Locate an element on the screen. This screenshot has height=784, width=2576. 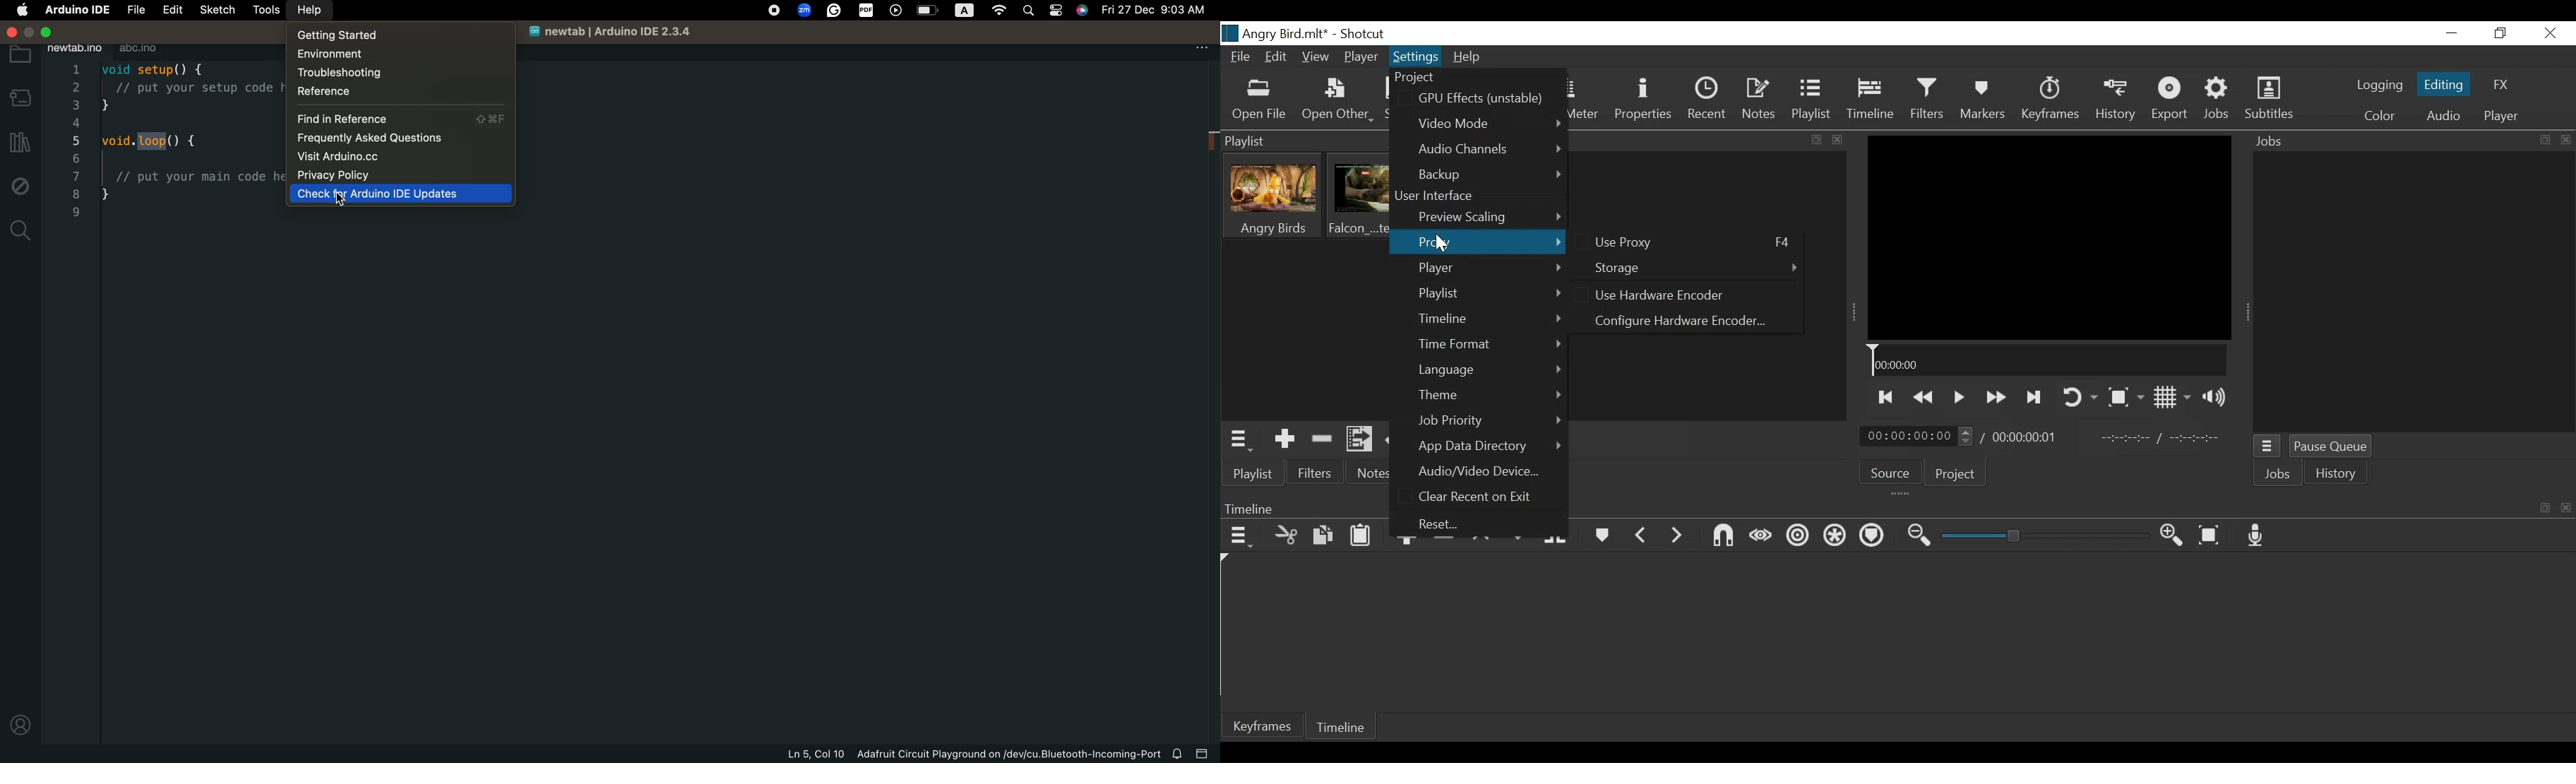
Keyframes is located at coordinates (2049, 100).